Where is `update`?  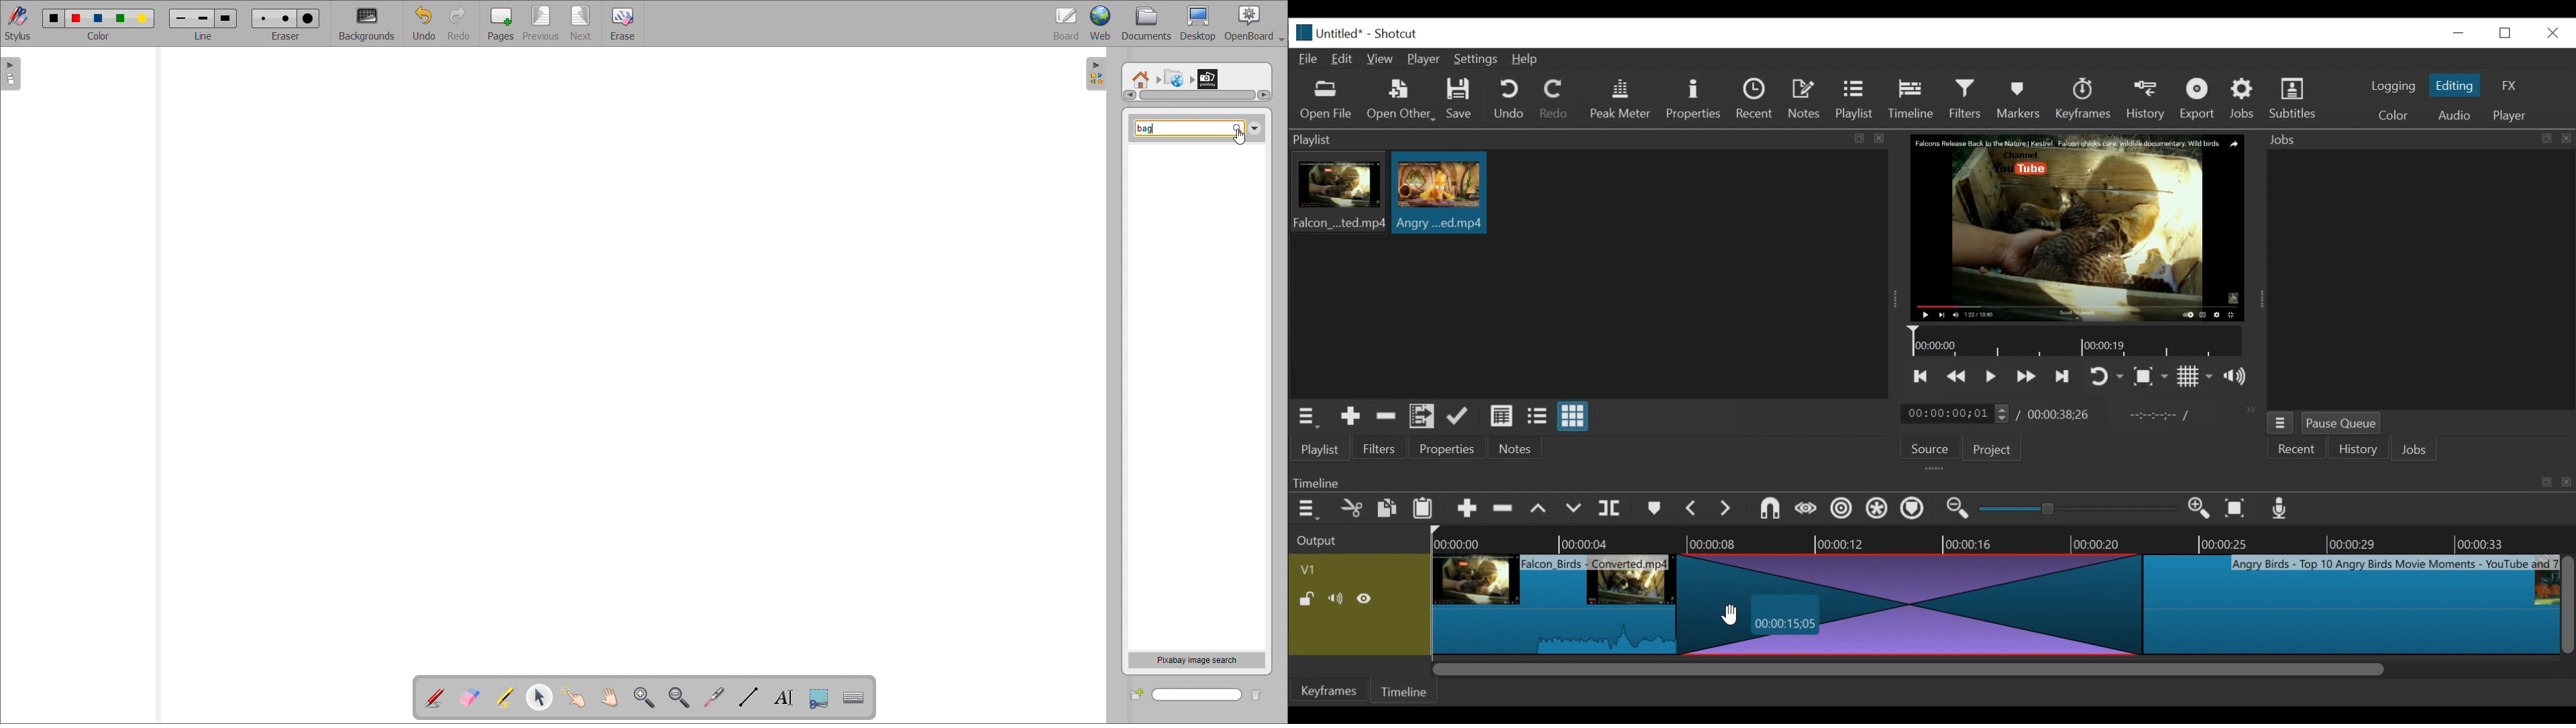 update is located at coordinates (1460, 419).